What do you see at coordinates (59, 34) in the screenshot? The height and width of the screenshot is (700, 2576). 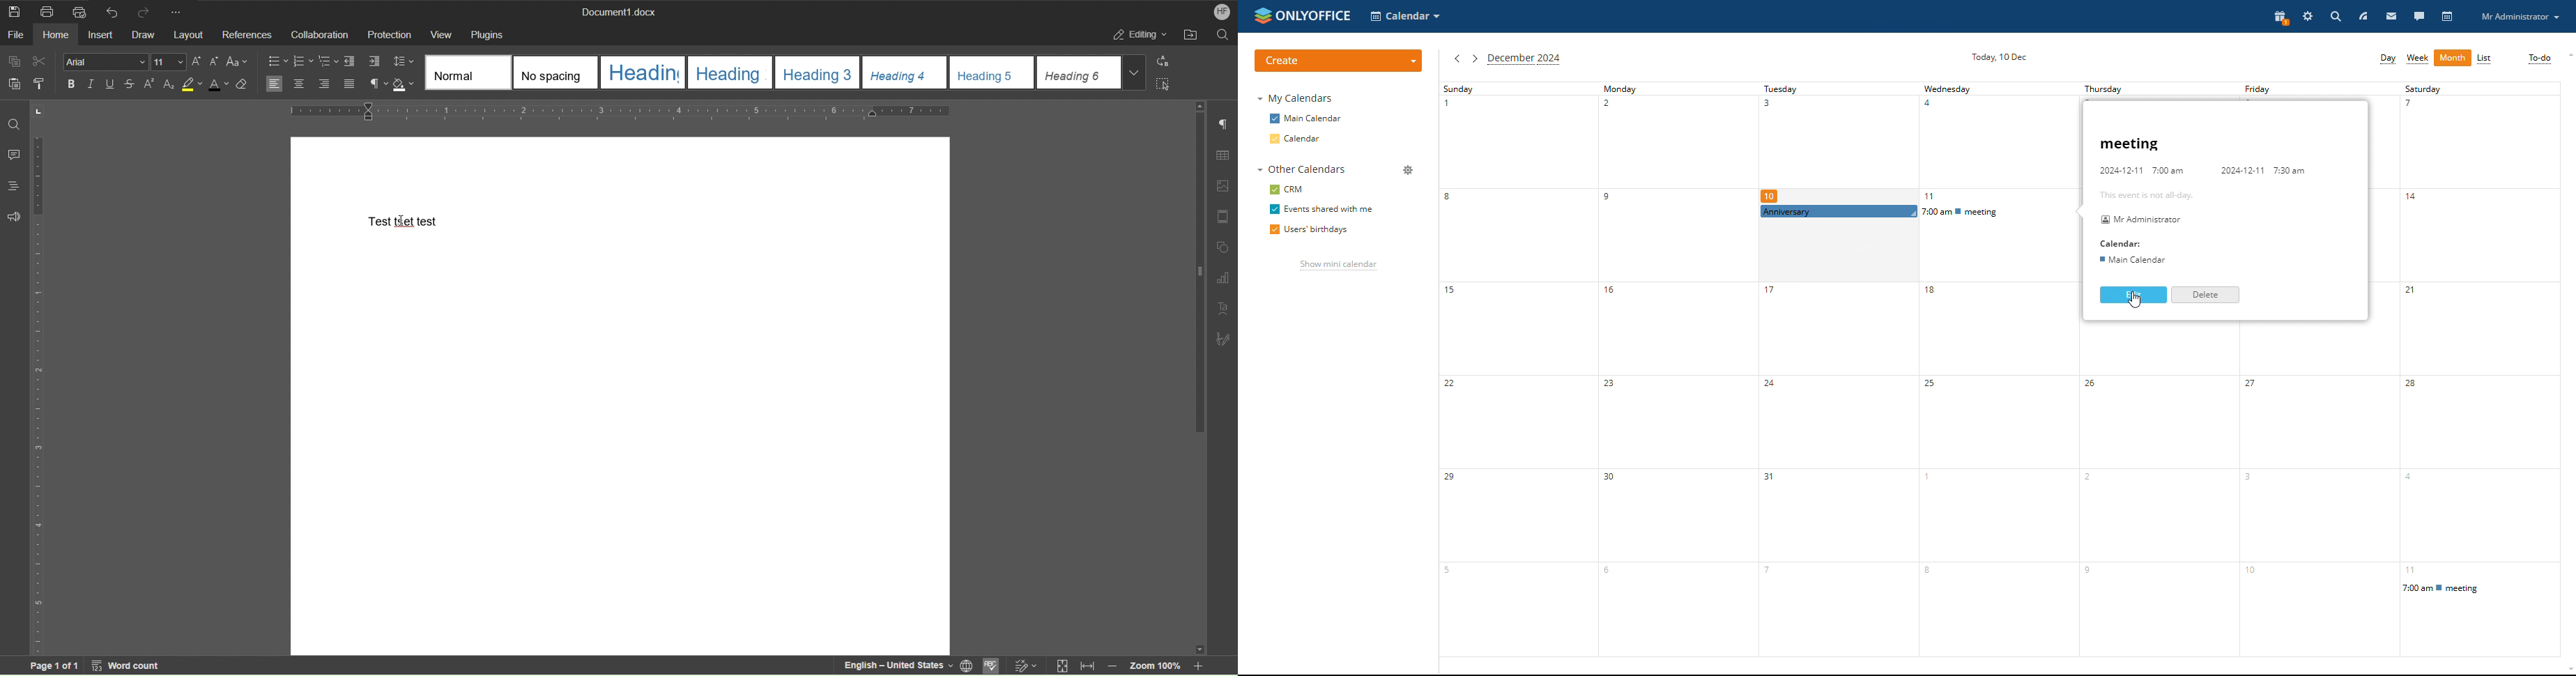 I see `Home` at bounding box center [59, 34].